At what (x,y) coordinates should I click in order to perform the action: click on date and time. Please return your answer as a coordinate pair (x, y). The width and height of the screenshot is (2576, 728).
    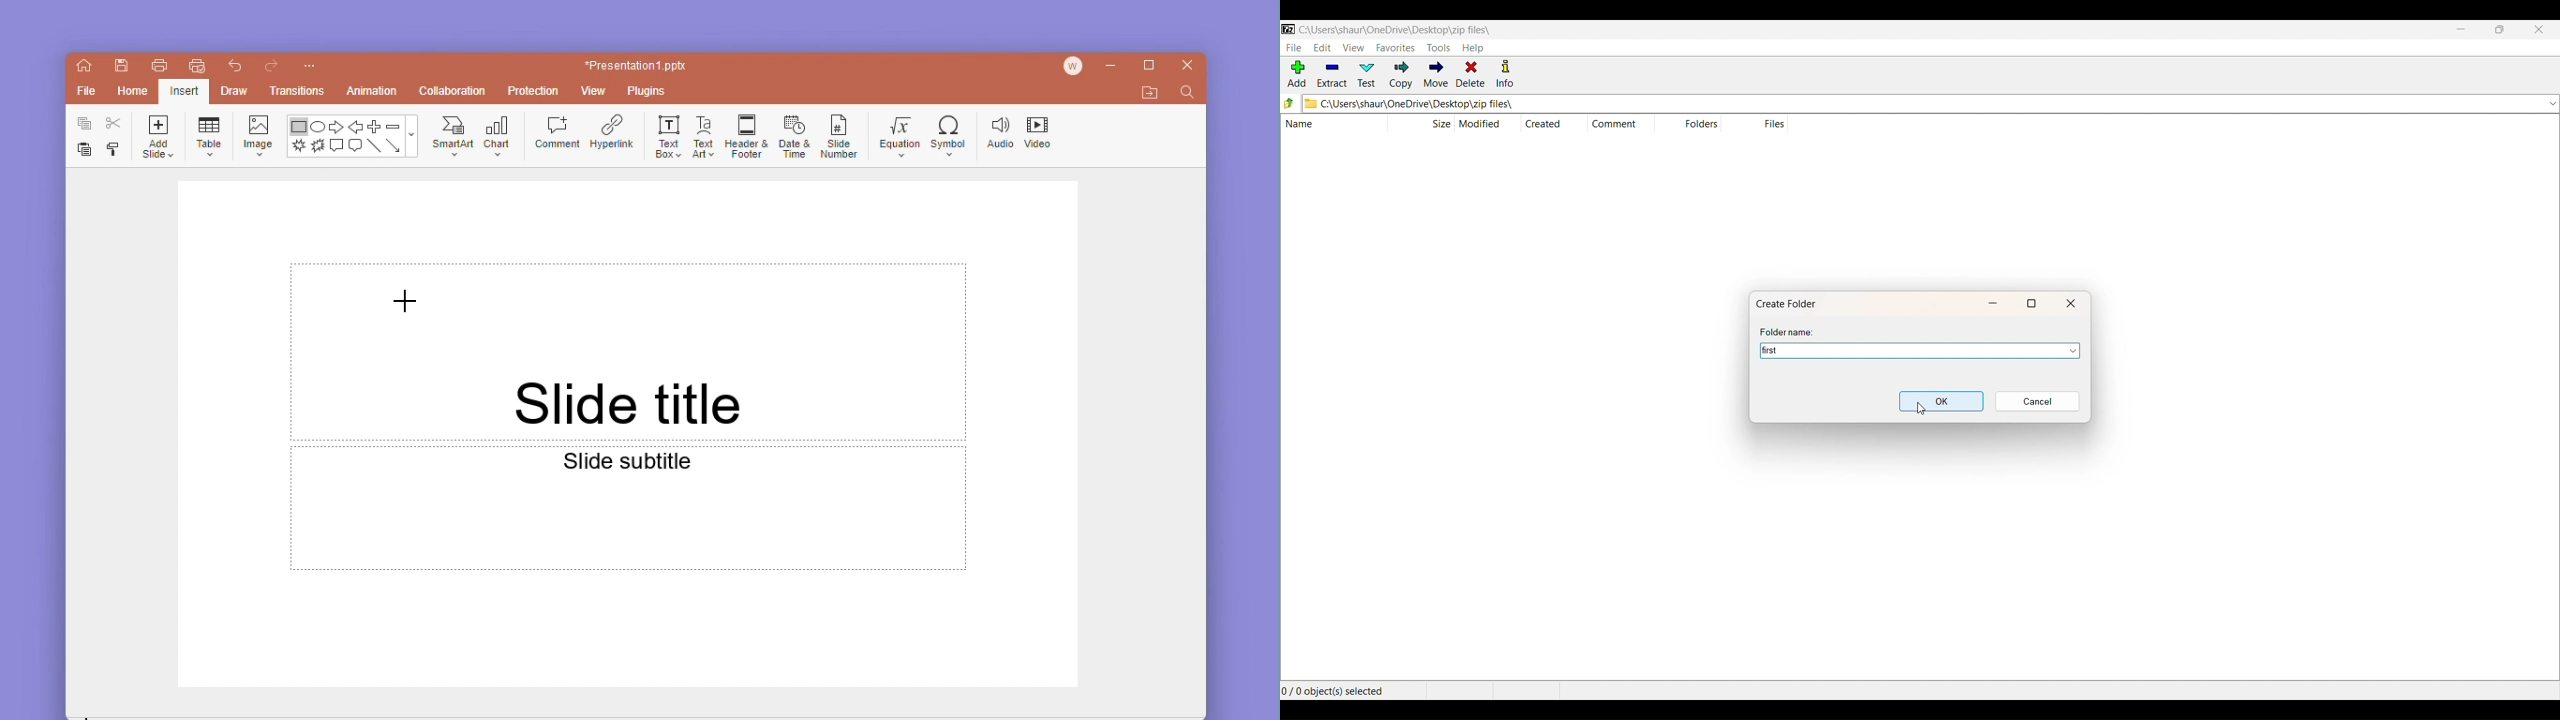
    Looking at the image, I should click on (792, 134).